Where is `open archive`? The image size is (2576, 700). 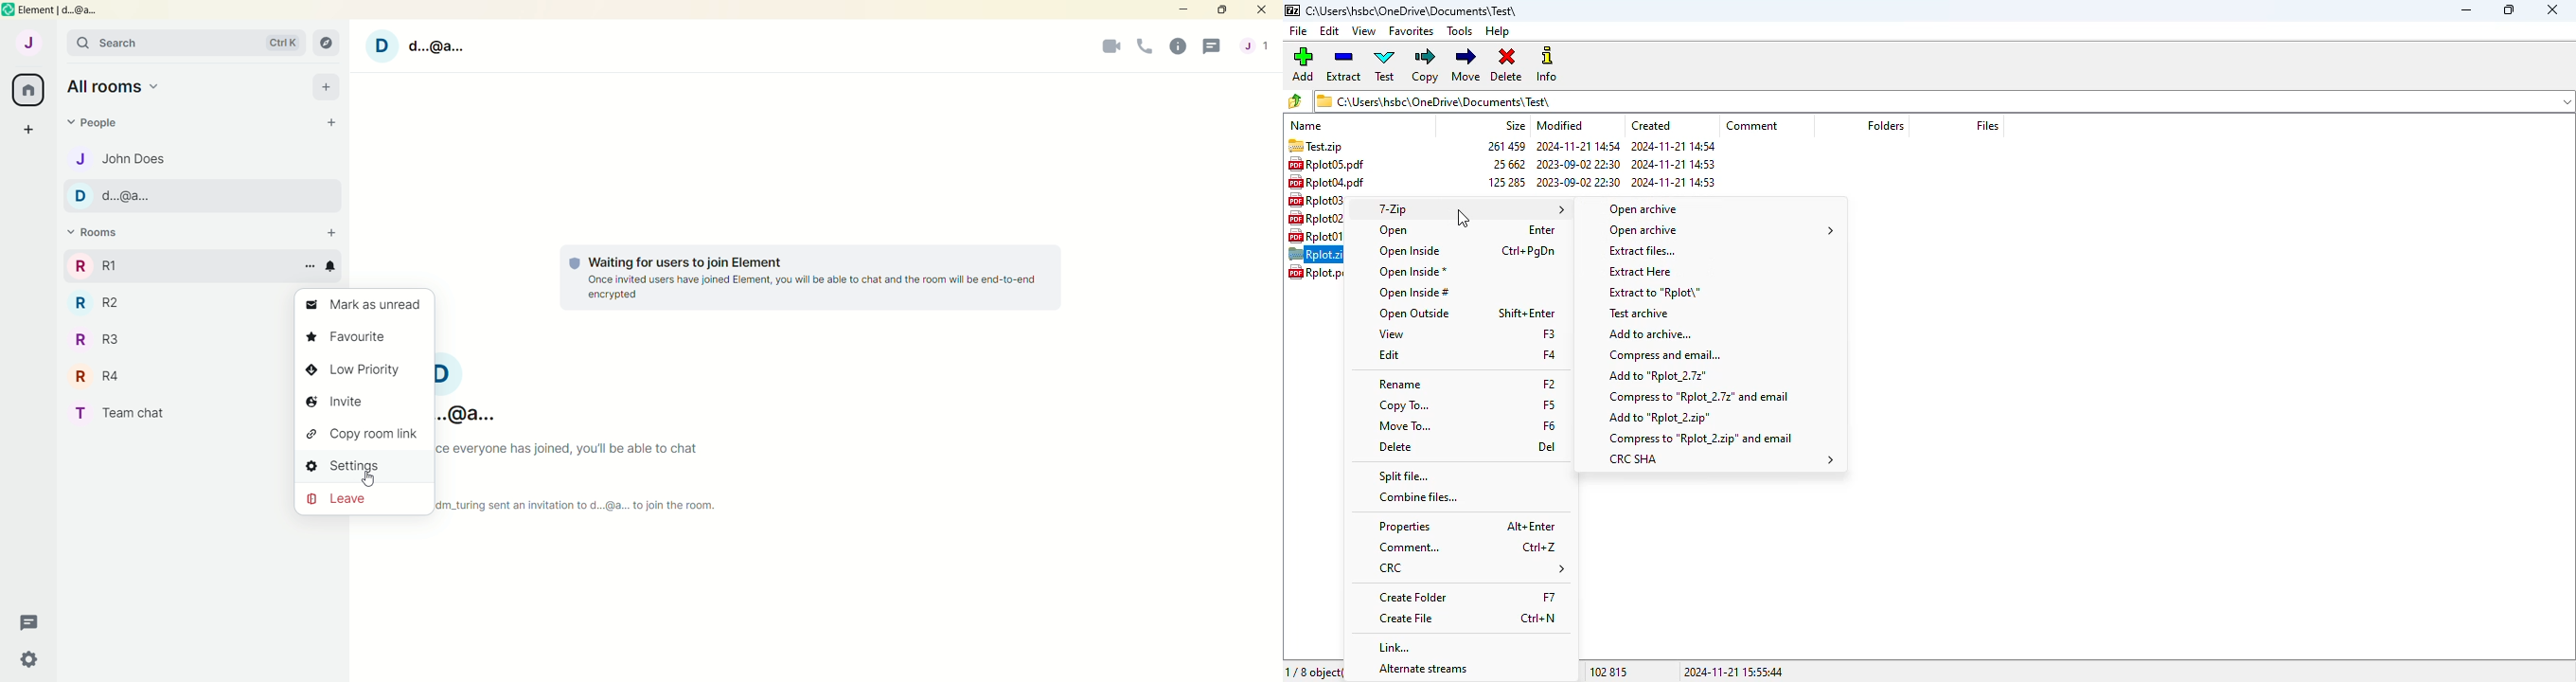 open archive is located at coordinates (1648, 208).